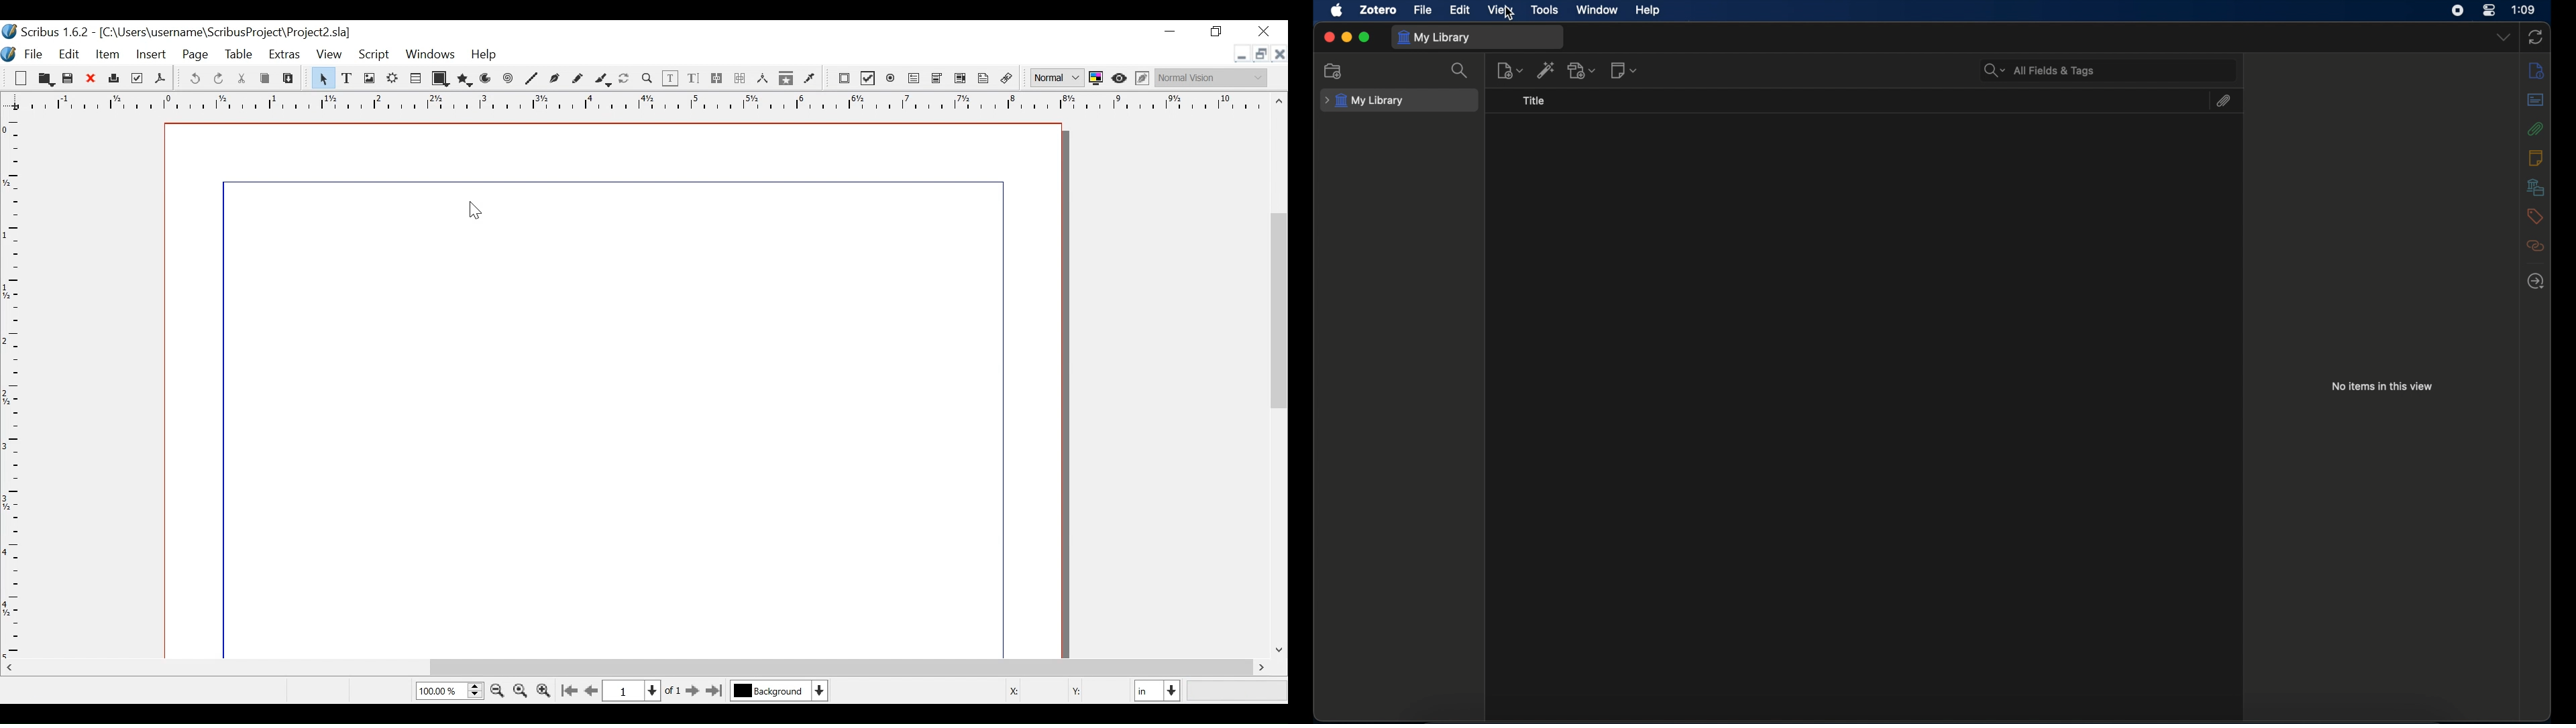  I want to click on Logo, so click(9, 55).